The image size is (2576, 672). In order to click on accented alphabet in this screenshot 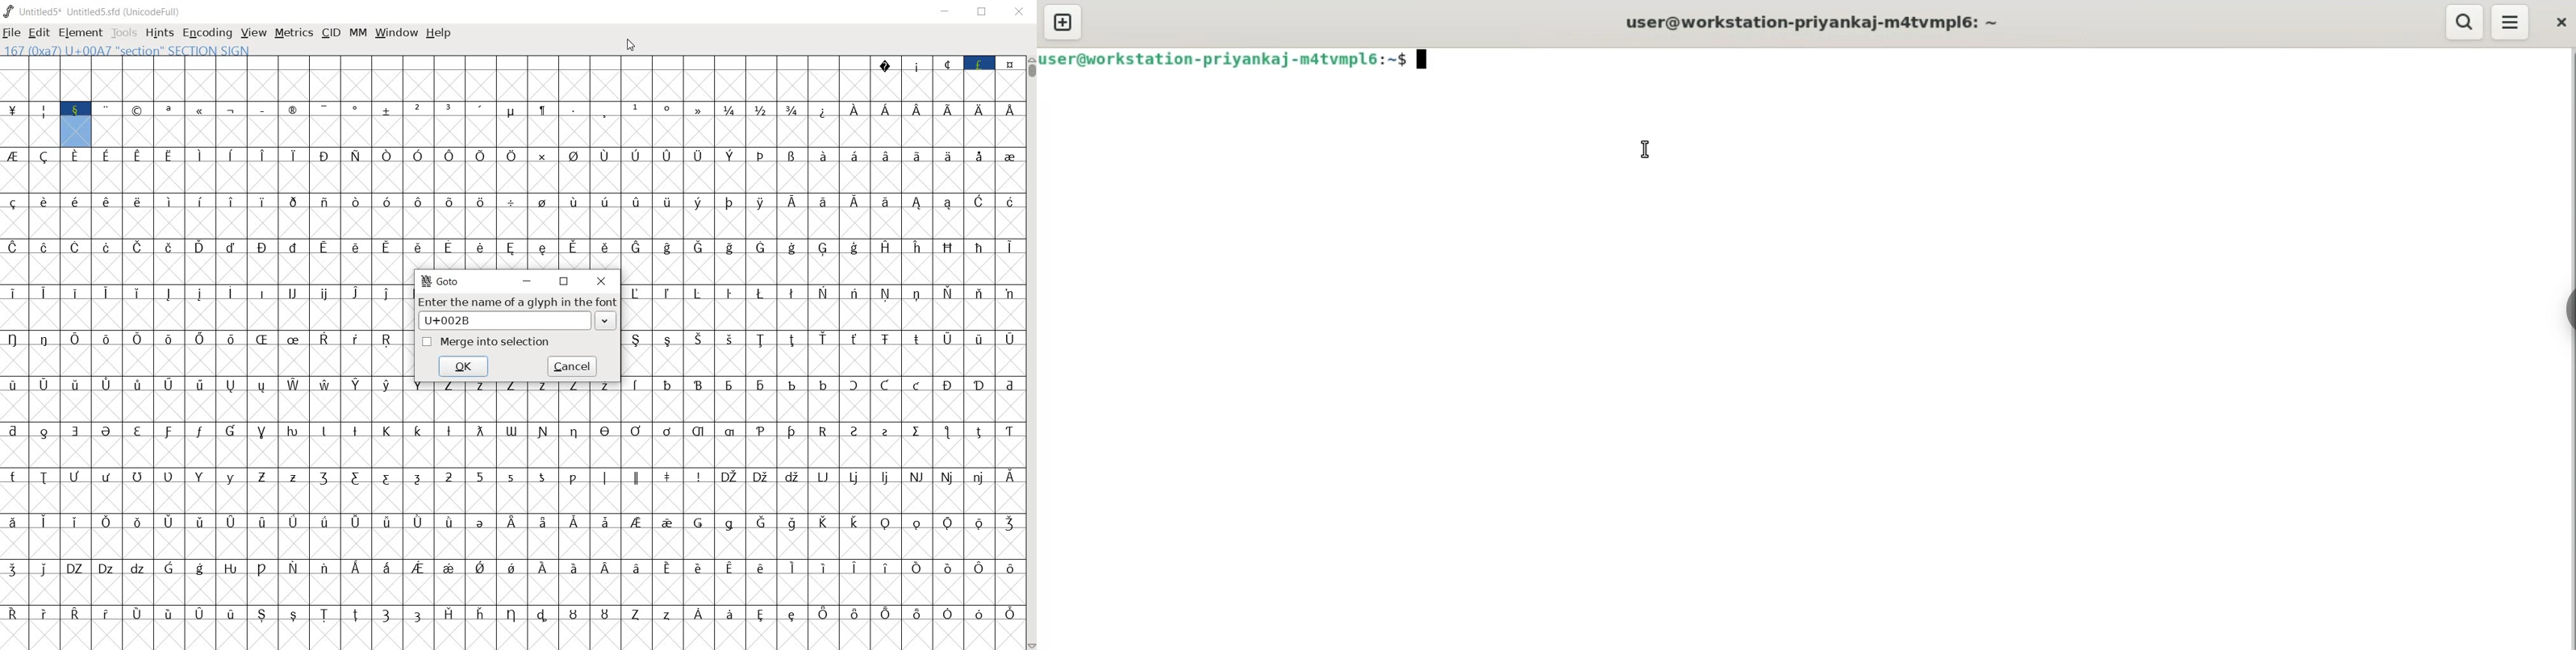, I will do `click(324, 214)`.